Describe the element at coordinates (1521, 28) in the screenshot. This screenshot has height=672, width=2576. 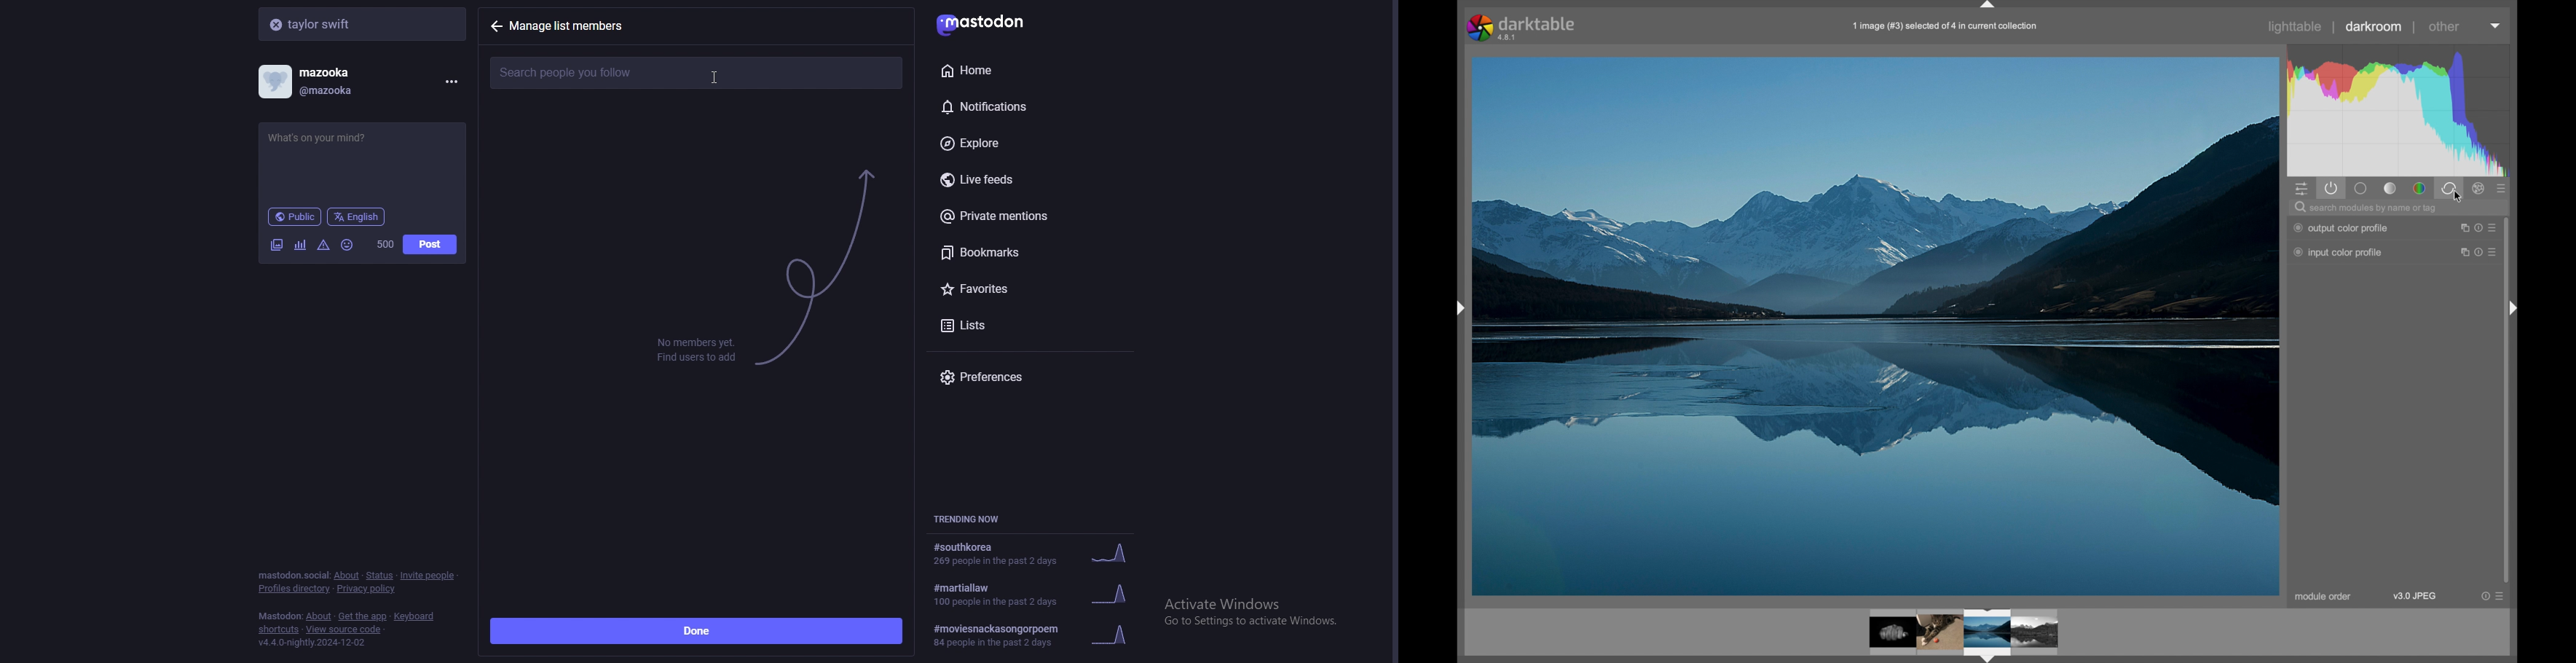
I see `darktable` at that location.